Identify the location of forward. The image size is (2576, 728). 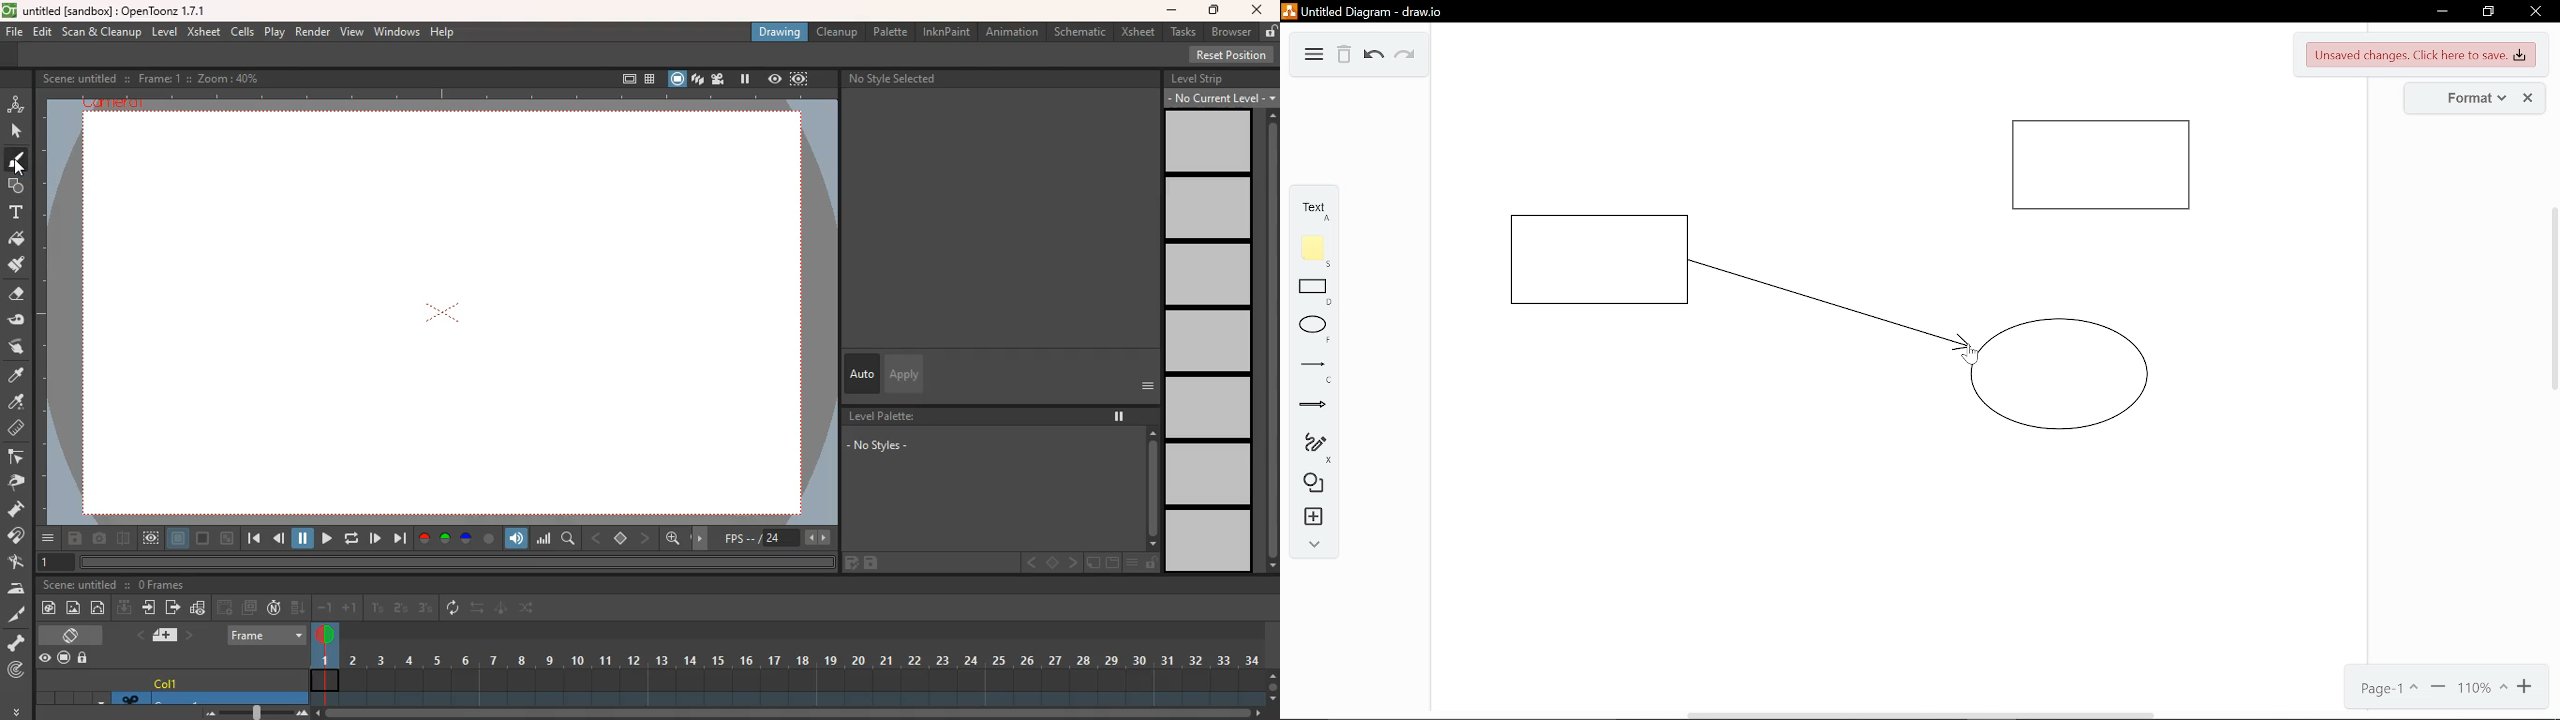
(399, 539).